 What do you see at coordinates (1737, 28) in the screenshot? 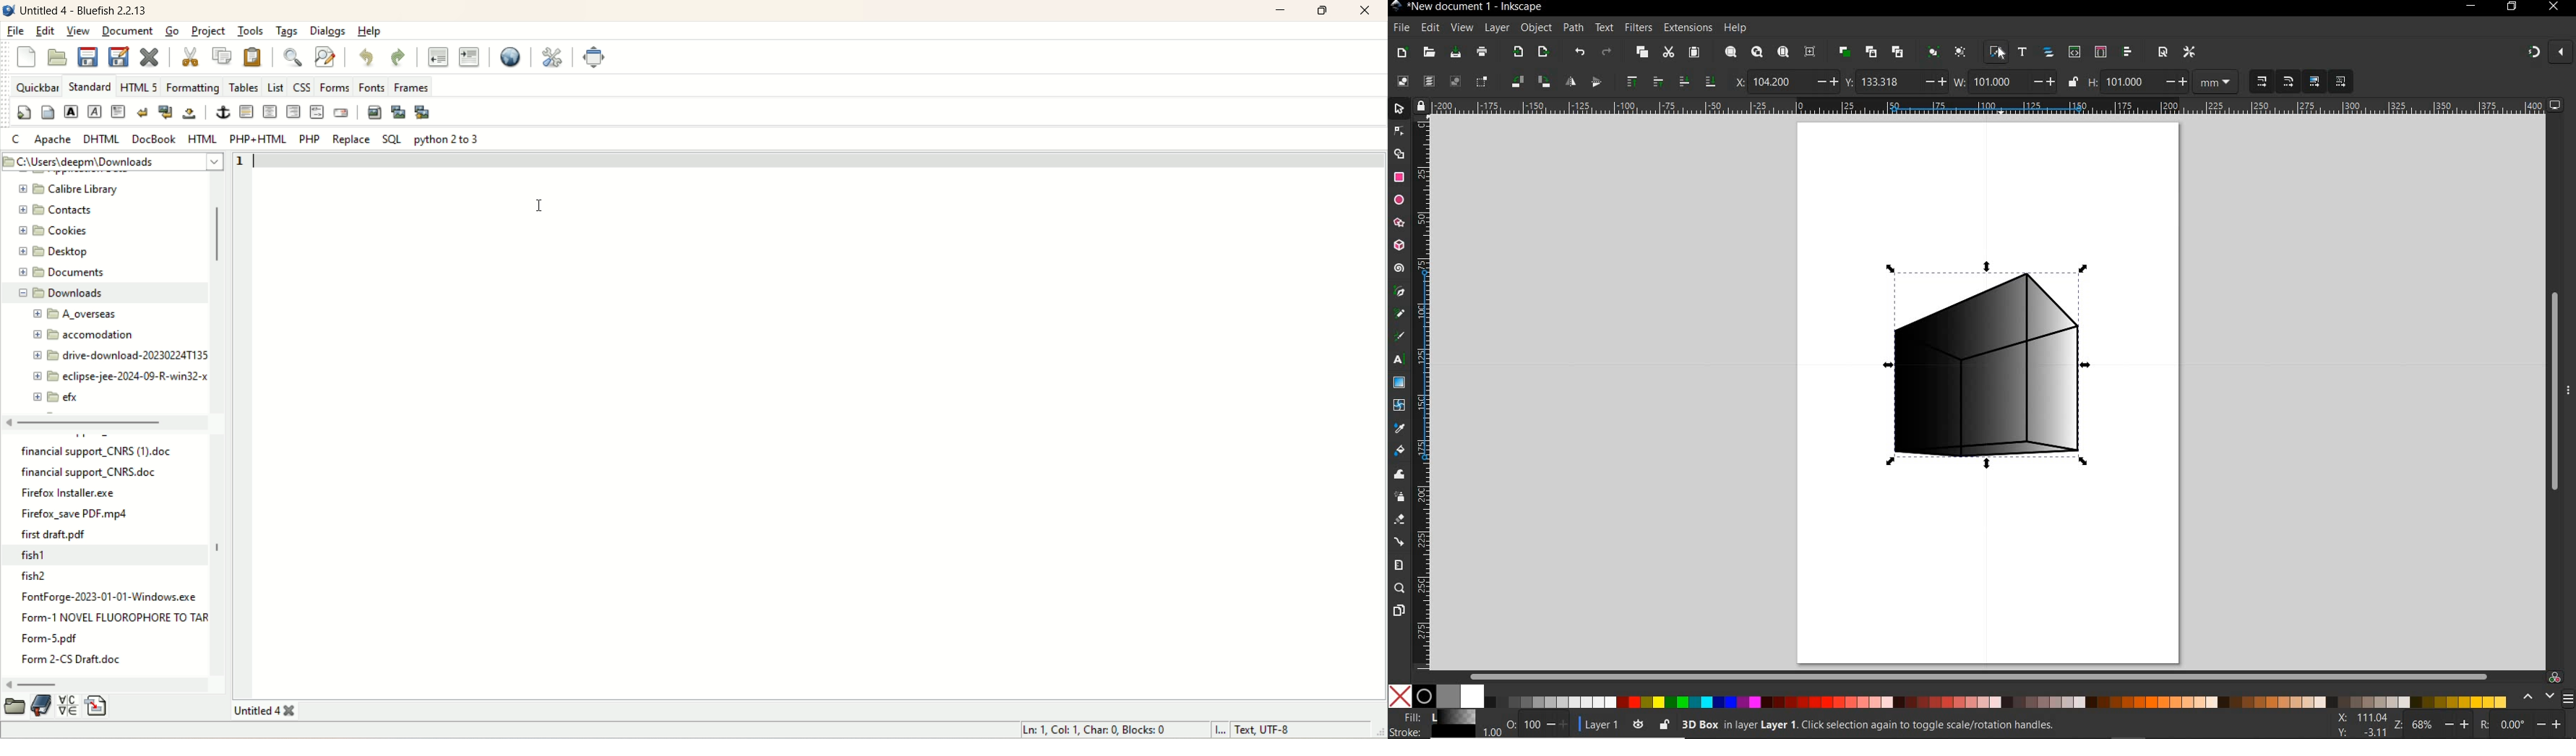
I see `HELP` at bounding box center [1737, 28].